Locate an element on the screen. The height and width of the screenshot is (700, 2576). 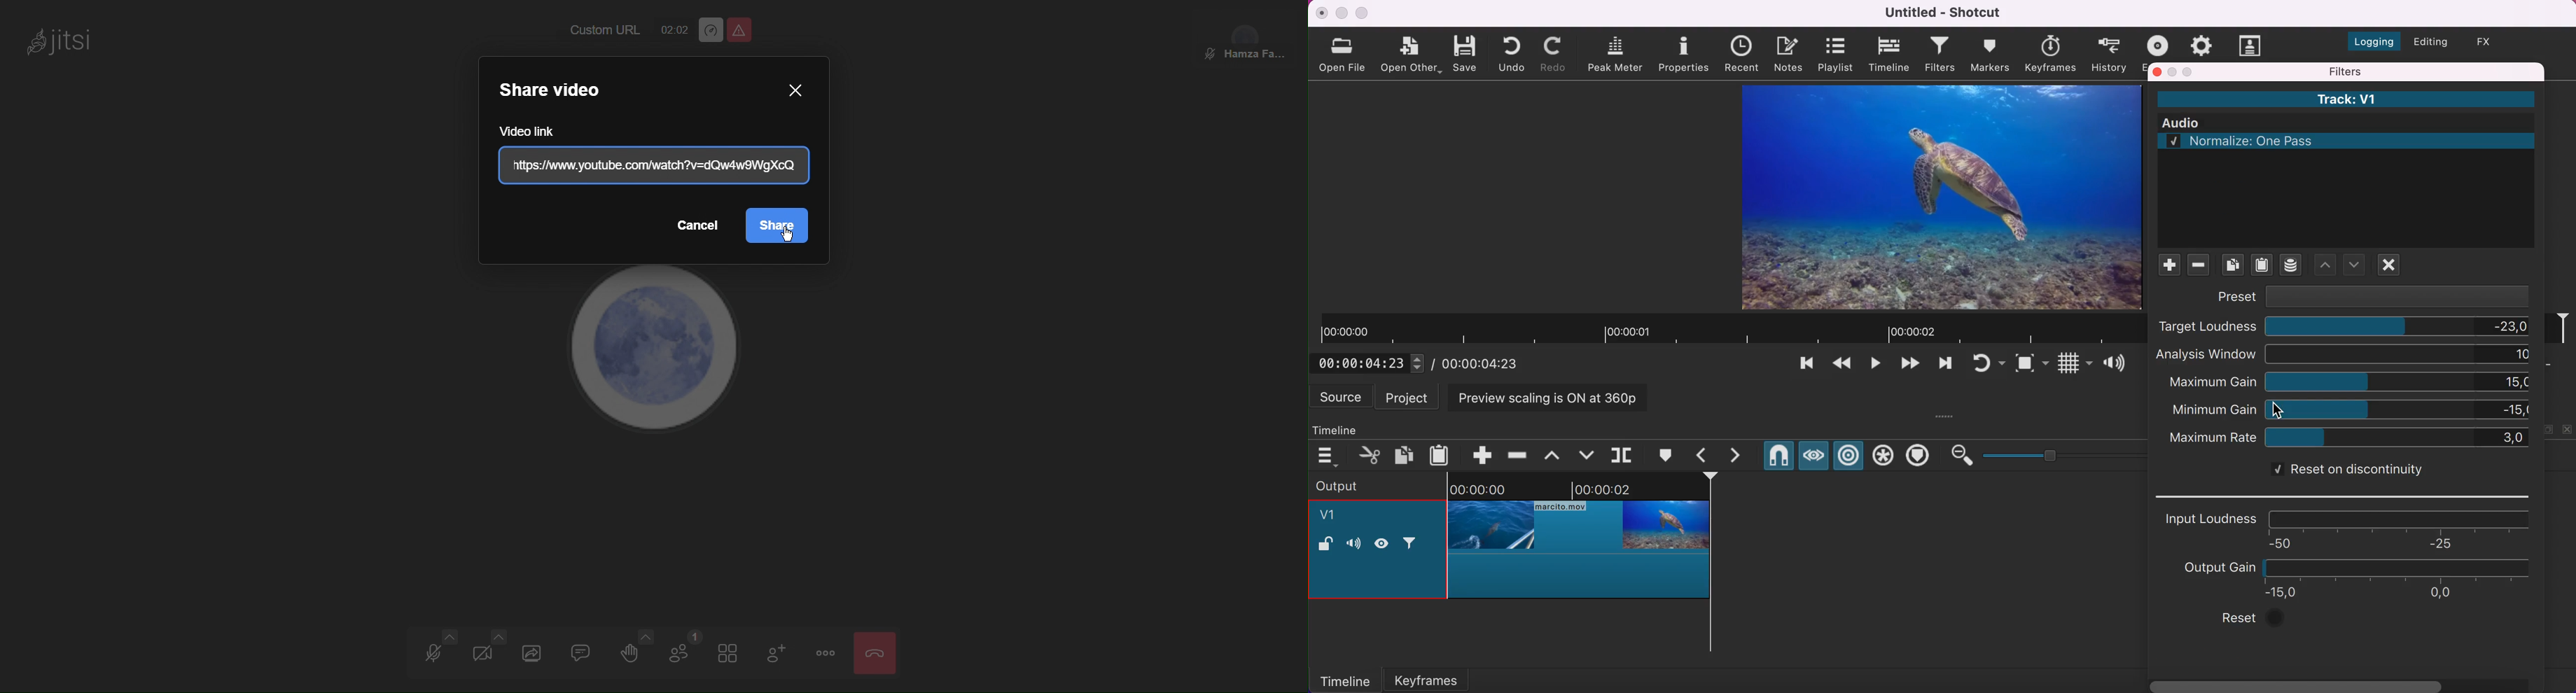
subtitles is located at coordinates (2252, 45).